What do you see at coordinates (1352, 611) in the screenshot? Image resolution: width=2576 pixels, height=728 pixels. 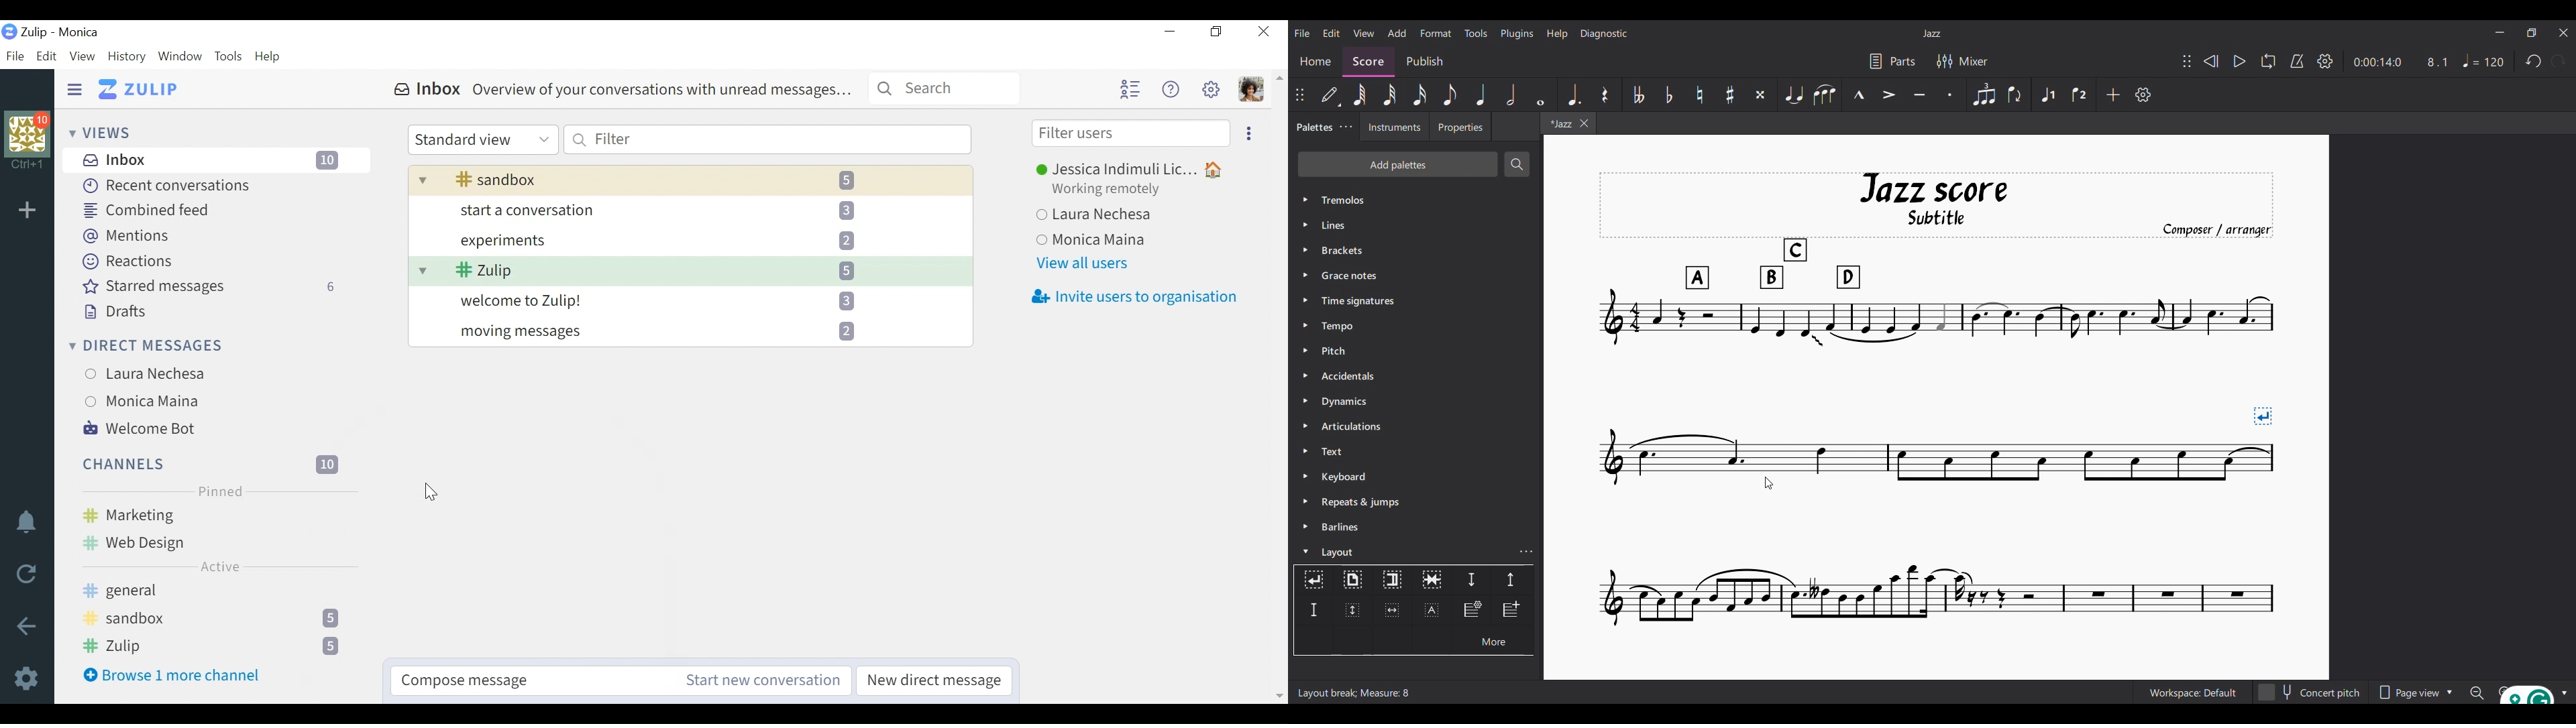 I see `Insert vertical frame` at bounding box center [1352, 611].